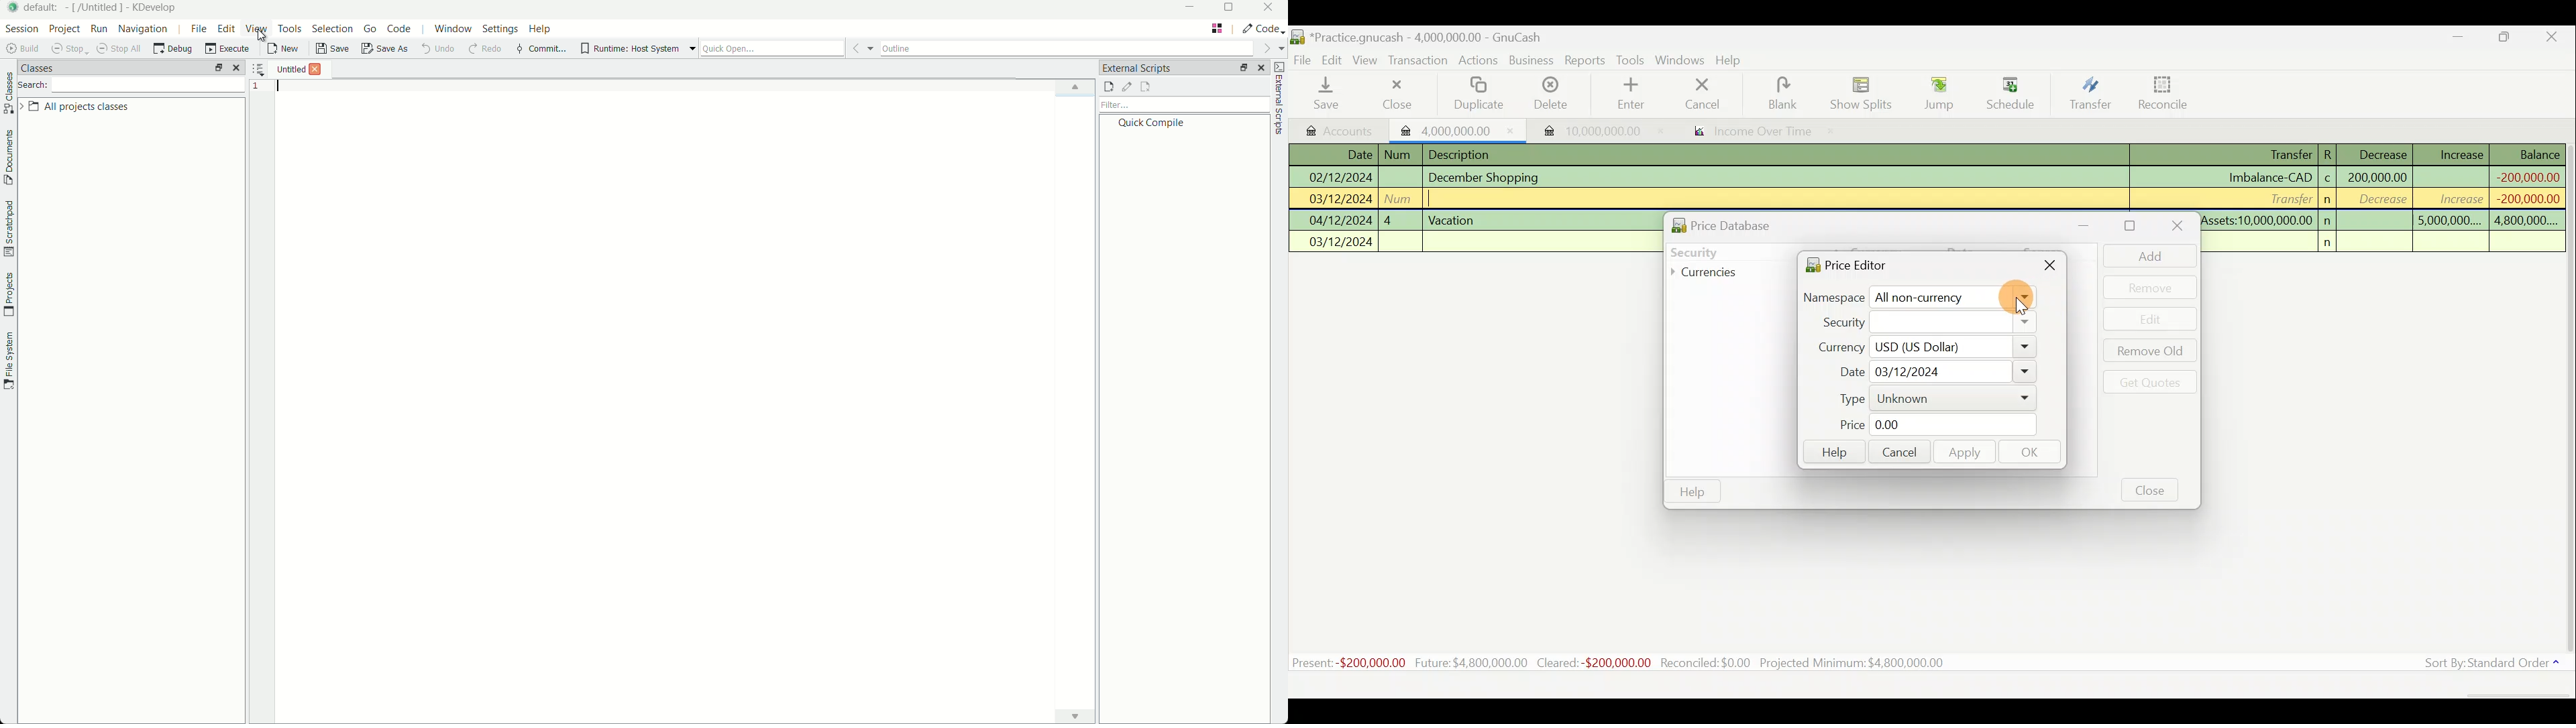 This screenshot has height=728, width=2576. Describe the element at coordinates (2449, 223) in the screenshot. I see `5,000,000` at that location.